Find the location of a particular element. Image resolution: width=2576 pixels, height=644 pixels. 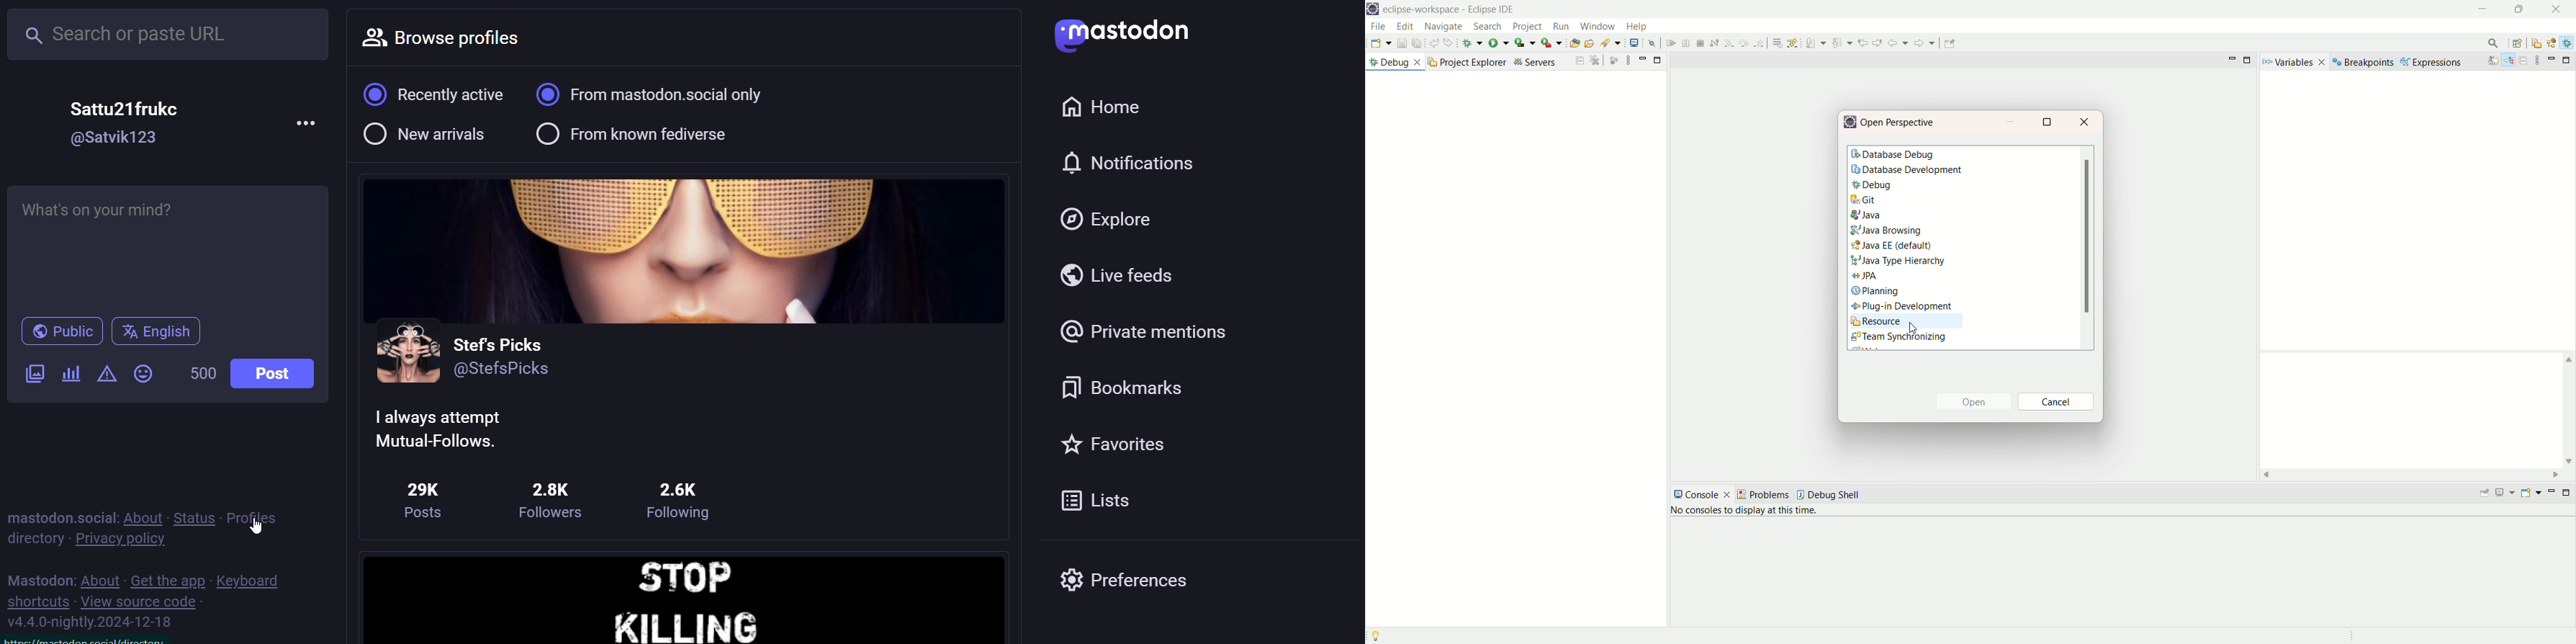

following is located at coordinates (688, 502).